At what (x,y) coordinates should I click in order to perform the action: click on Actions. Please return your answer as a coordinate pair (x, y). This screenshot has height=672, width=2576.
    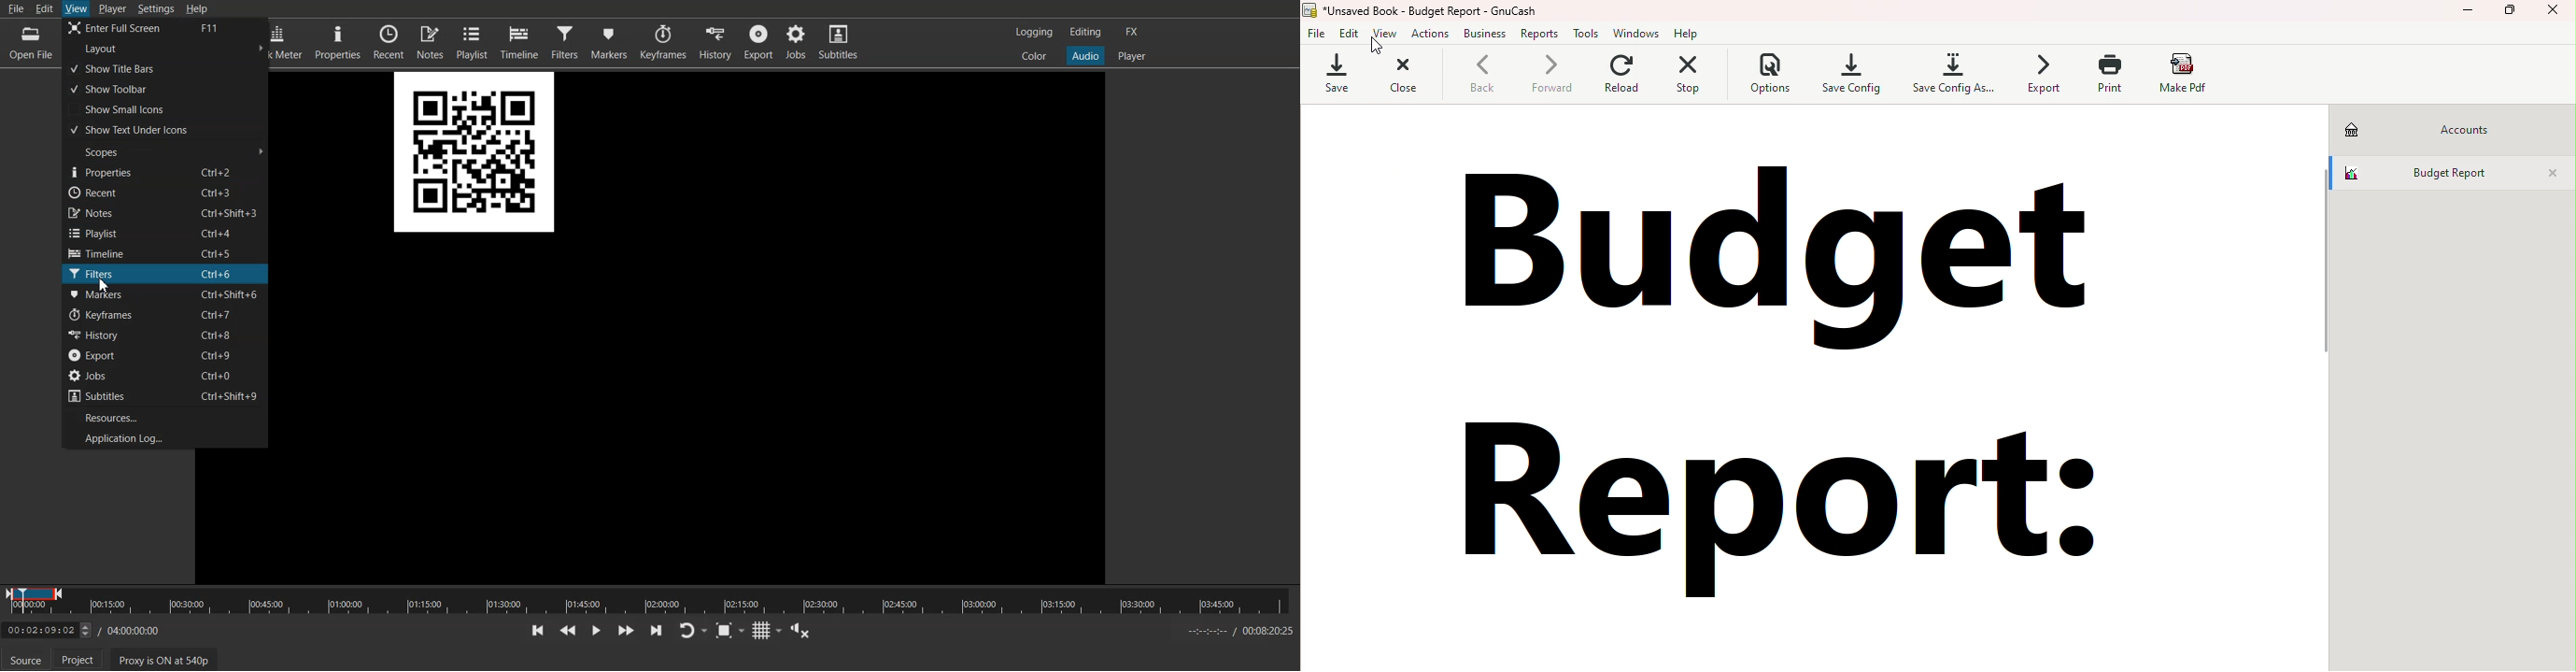
    Looking at the image, I should click on (1429, 36).